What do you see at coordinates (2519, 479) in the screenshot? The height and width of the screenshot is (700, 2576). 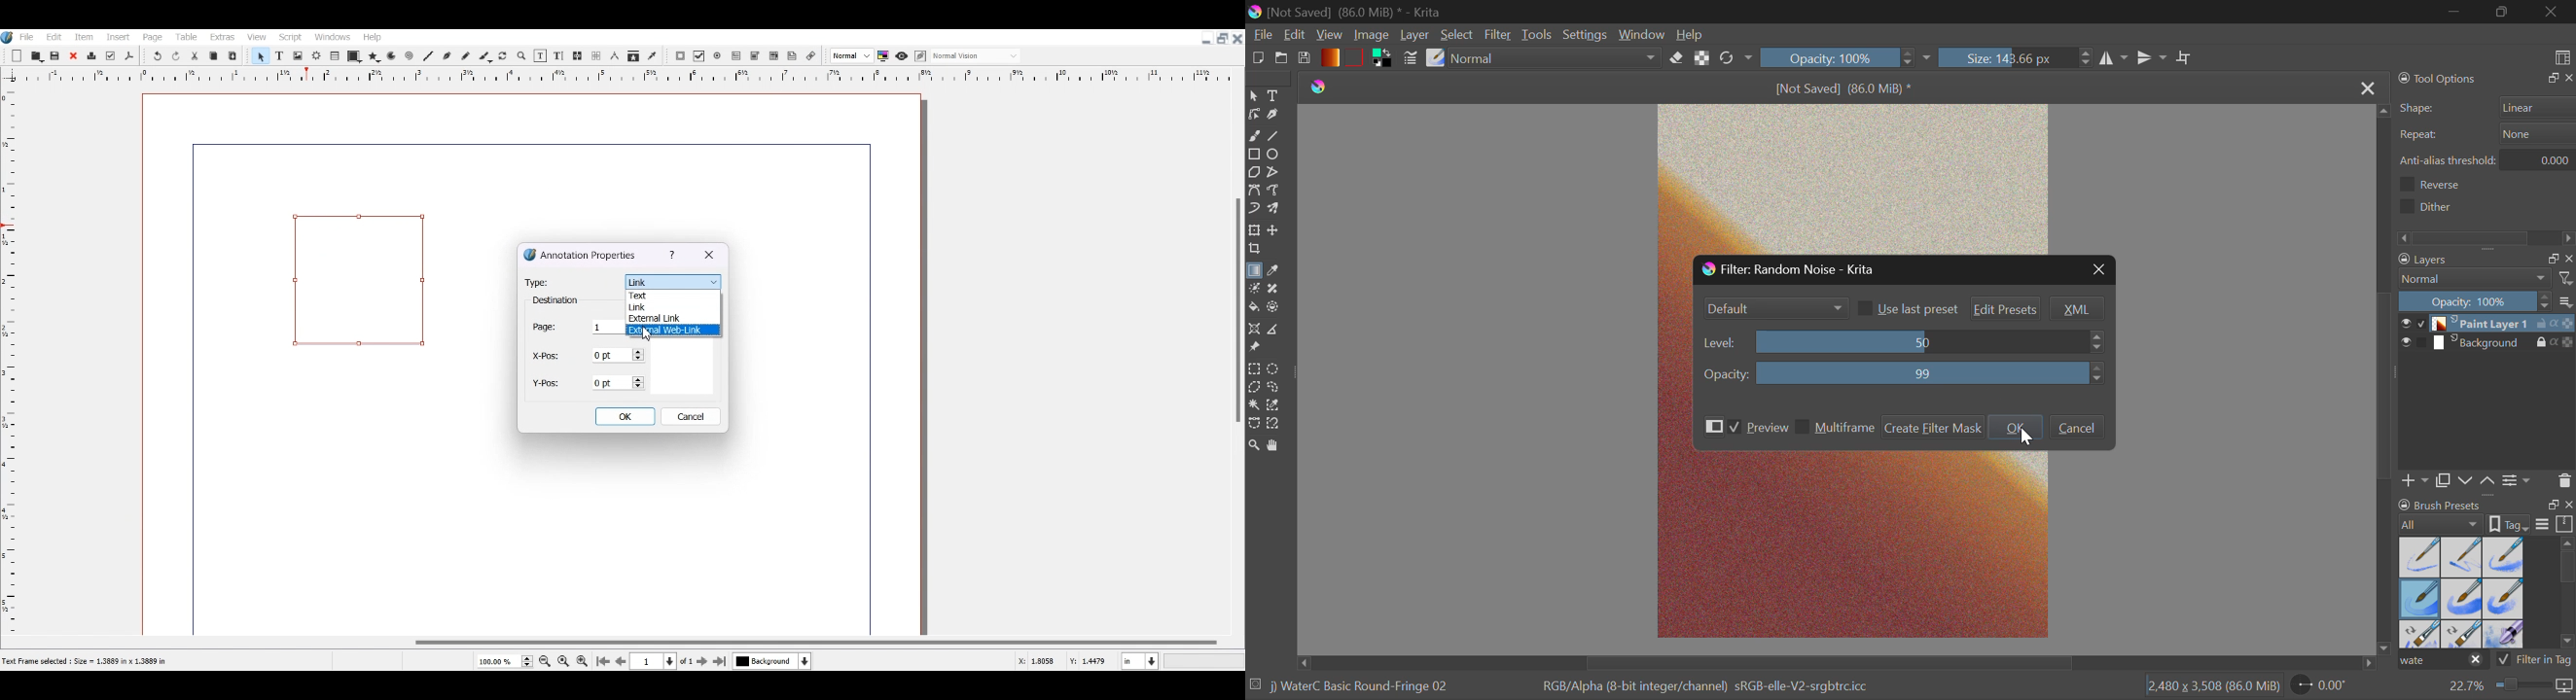 I see `settings` at bounding box center [2519, 479].